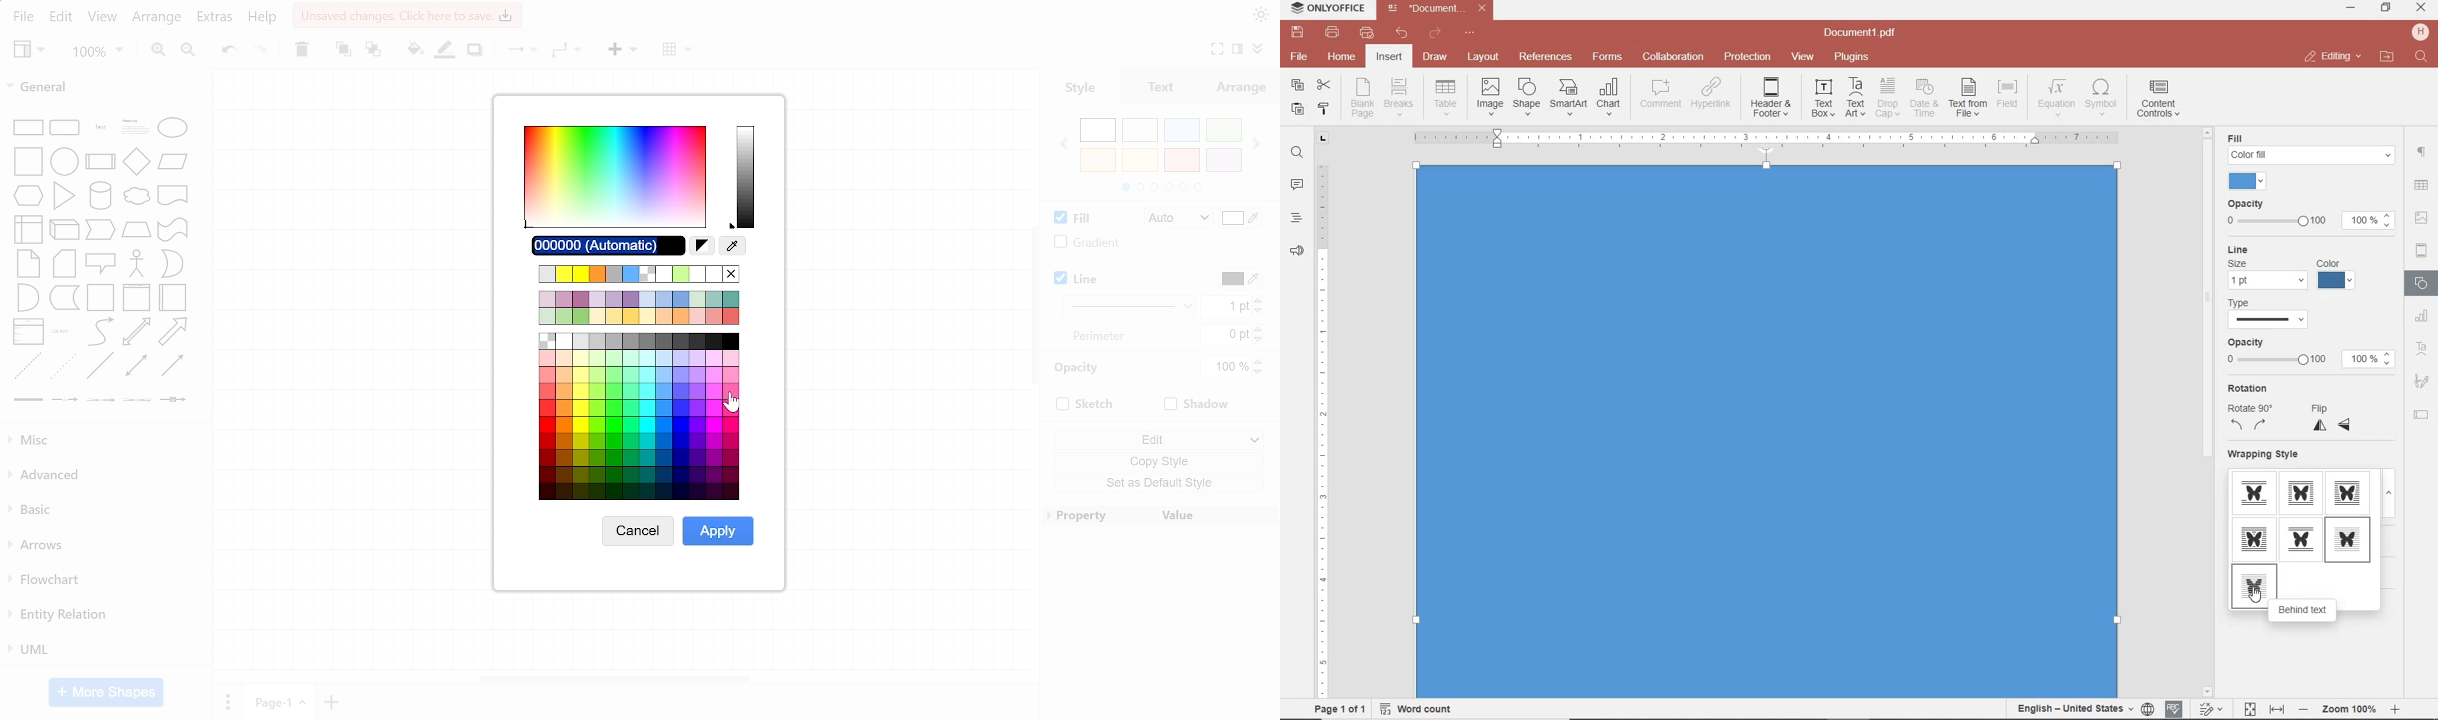 The width and height of the screenshot is (2464, 728). I want to click on undo, so click(1402, 33).